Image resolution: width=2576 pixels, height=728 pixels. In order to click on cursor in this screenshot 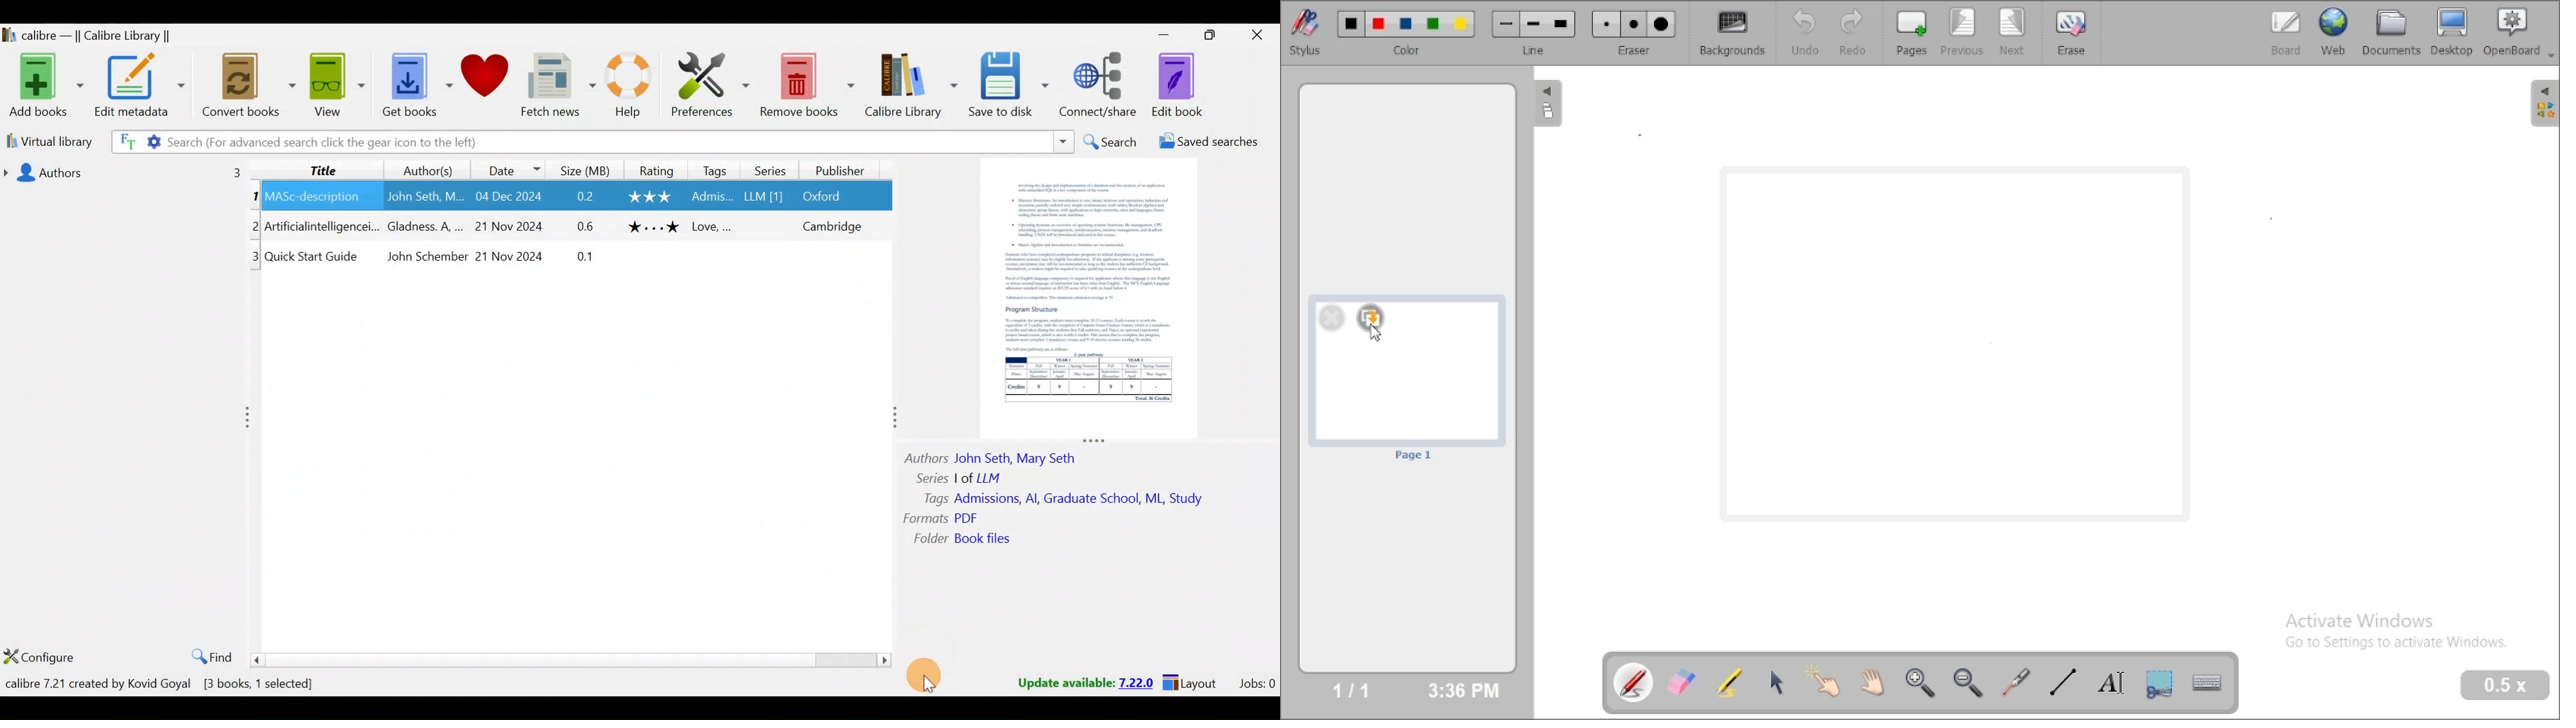, I will do `click(1375, 335)`.